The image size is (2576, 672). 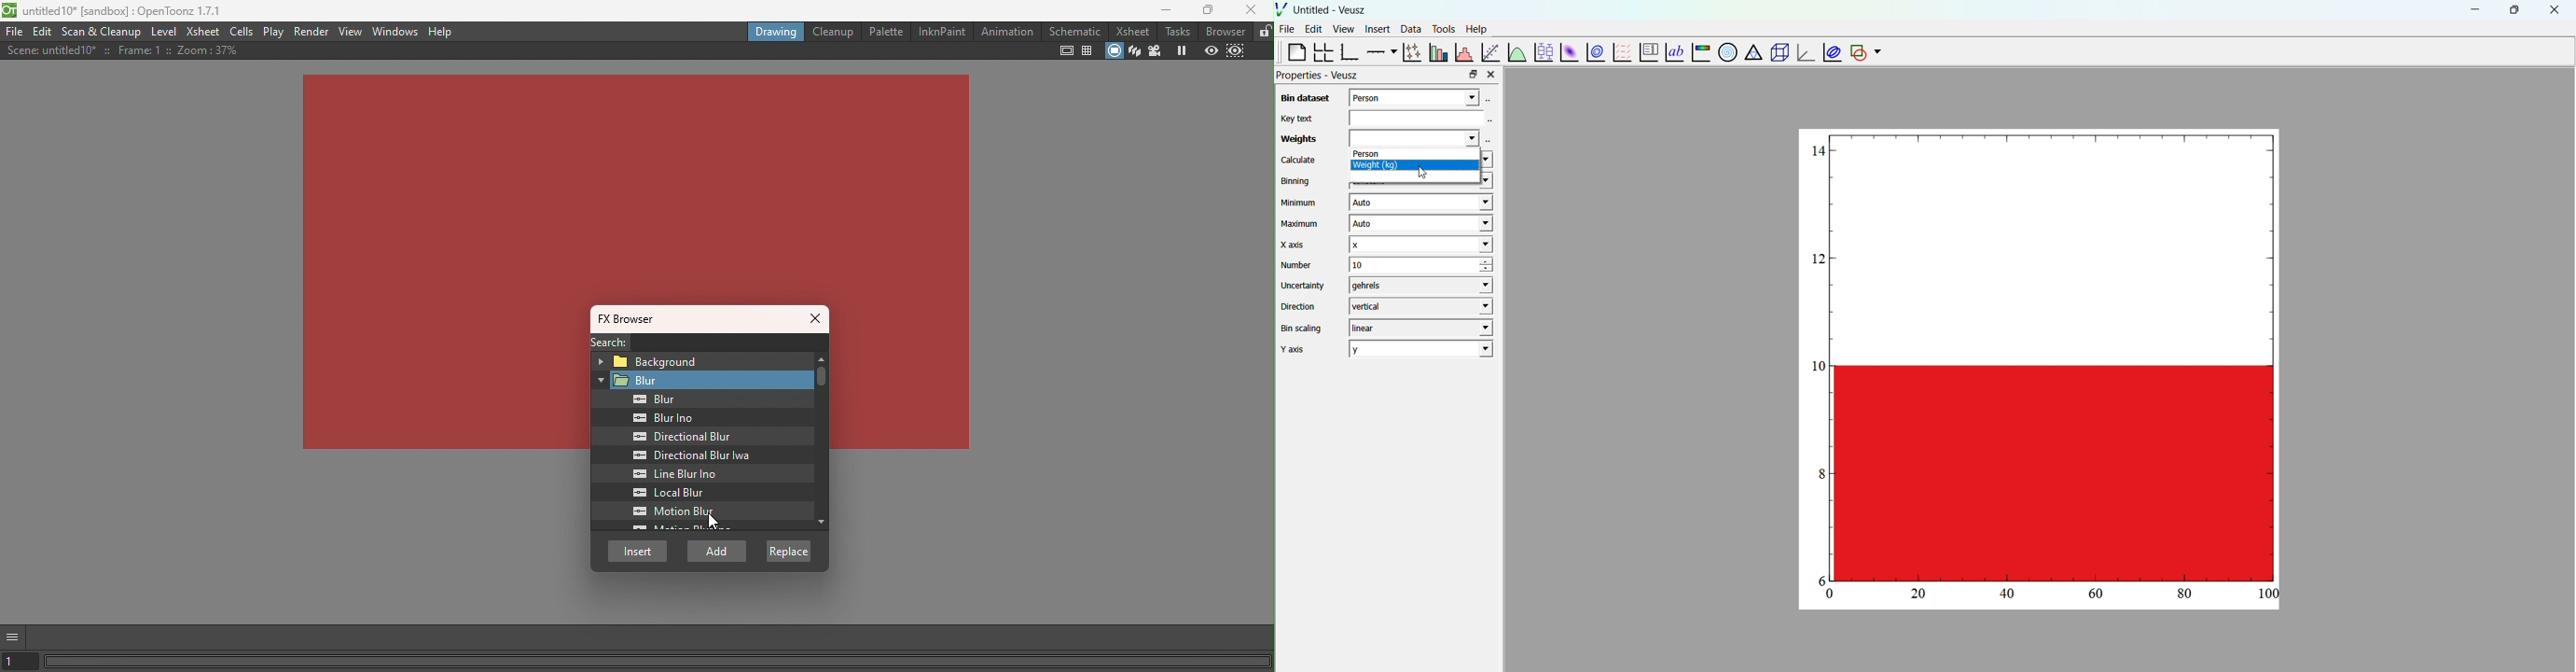 I want to click on dropdown, so click(x=1878, y=52).